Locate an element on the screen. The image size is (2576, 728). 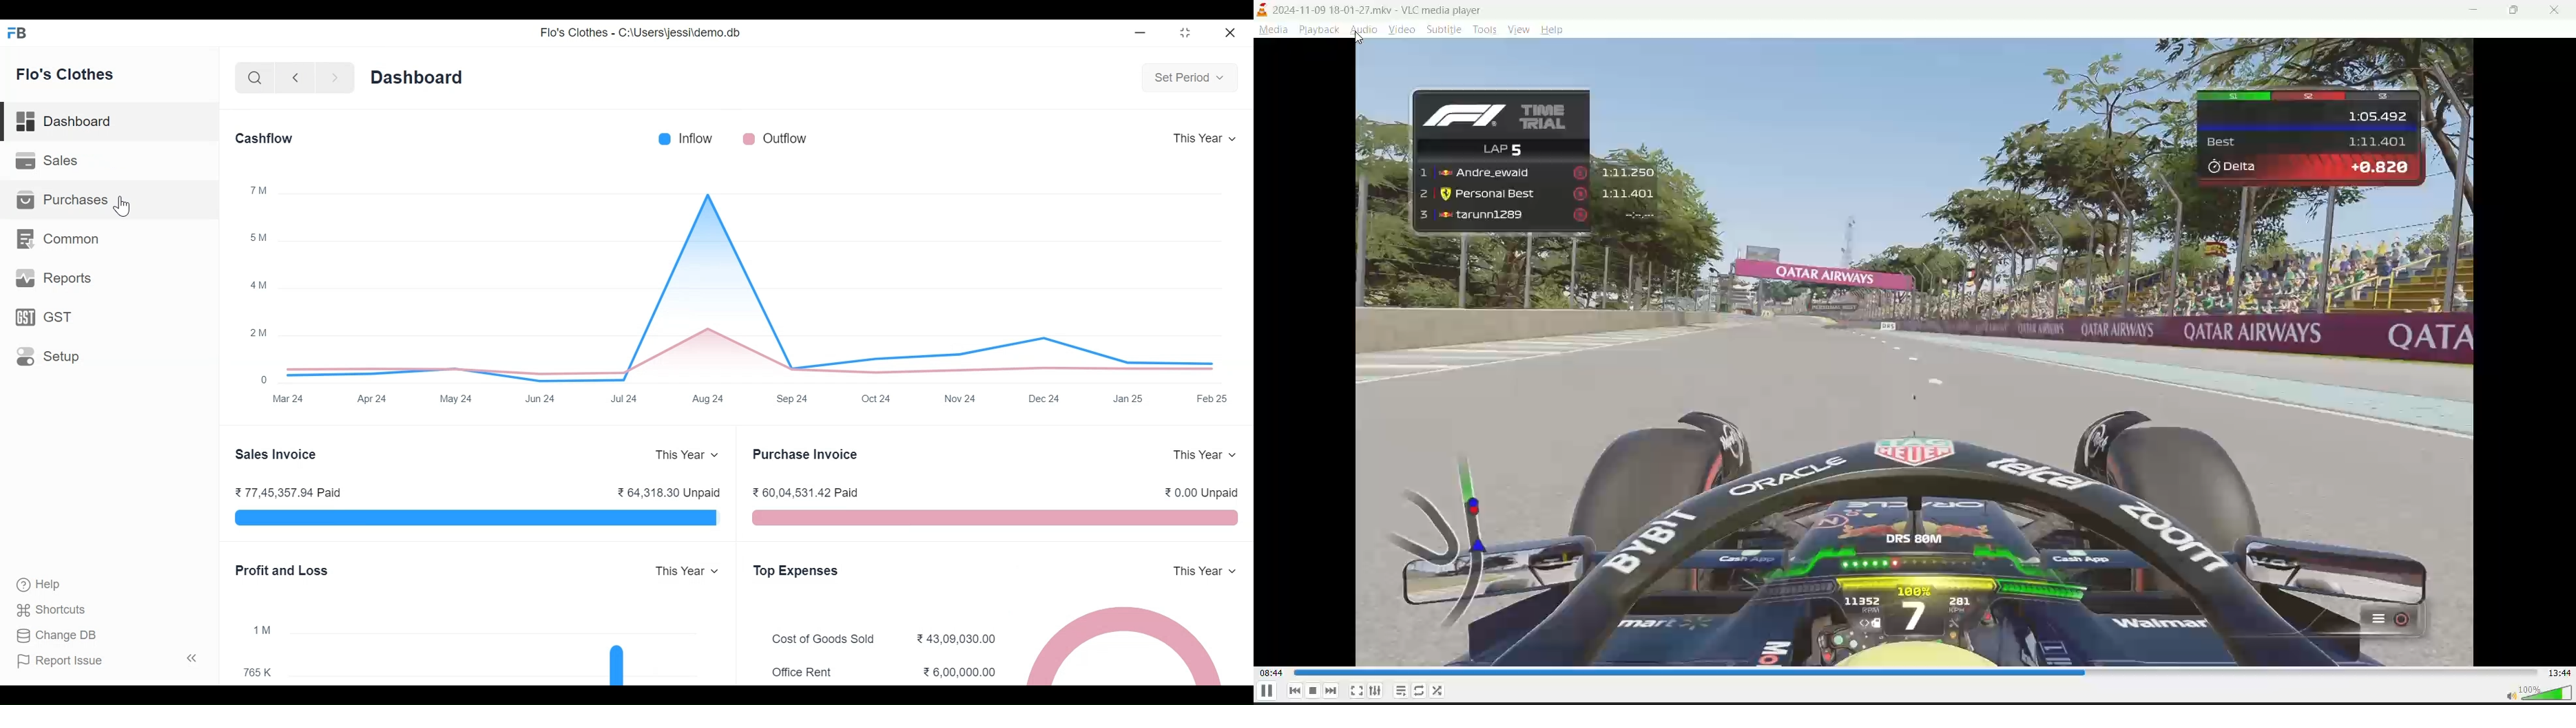
0.00 Unpaid is located at coordinates (1203, 492).